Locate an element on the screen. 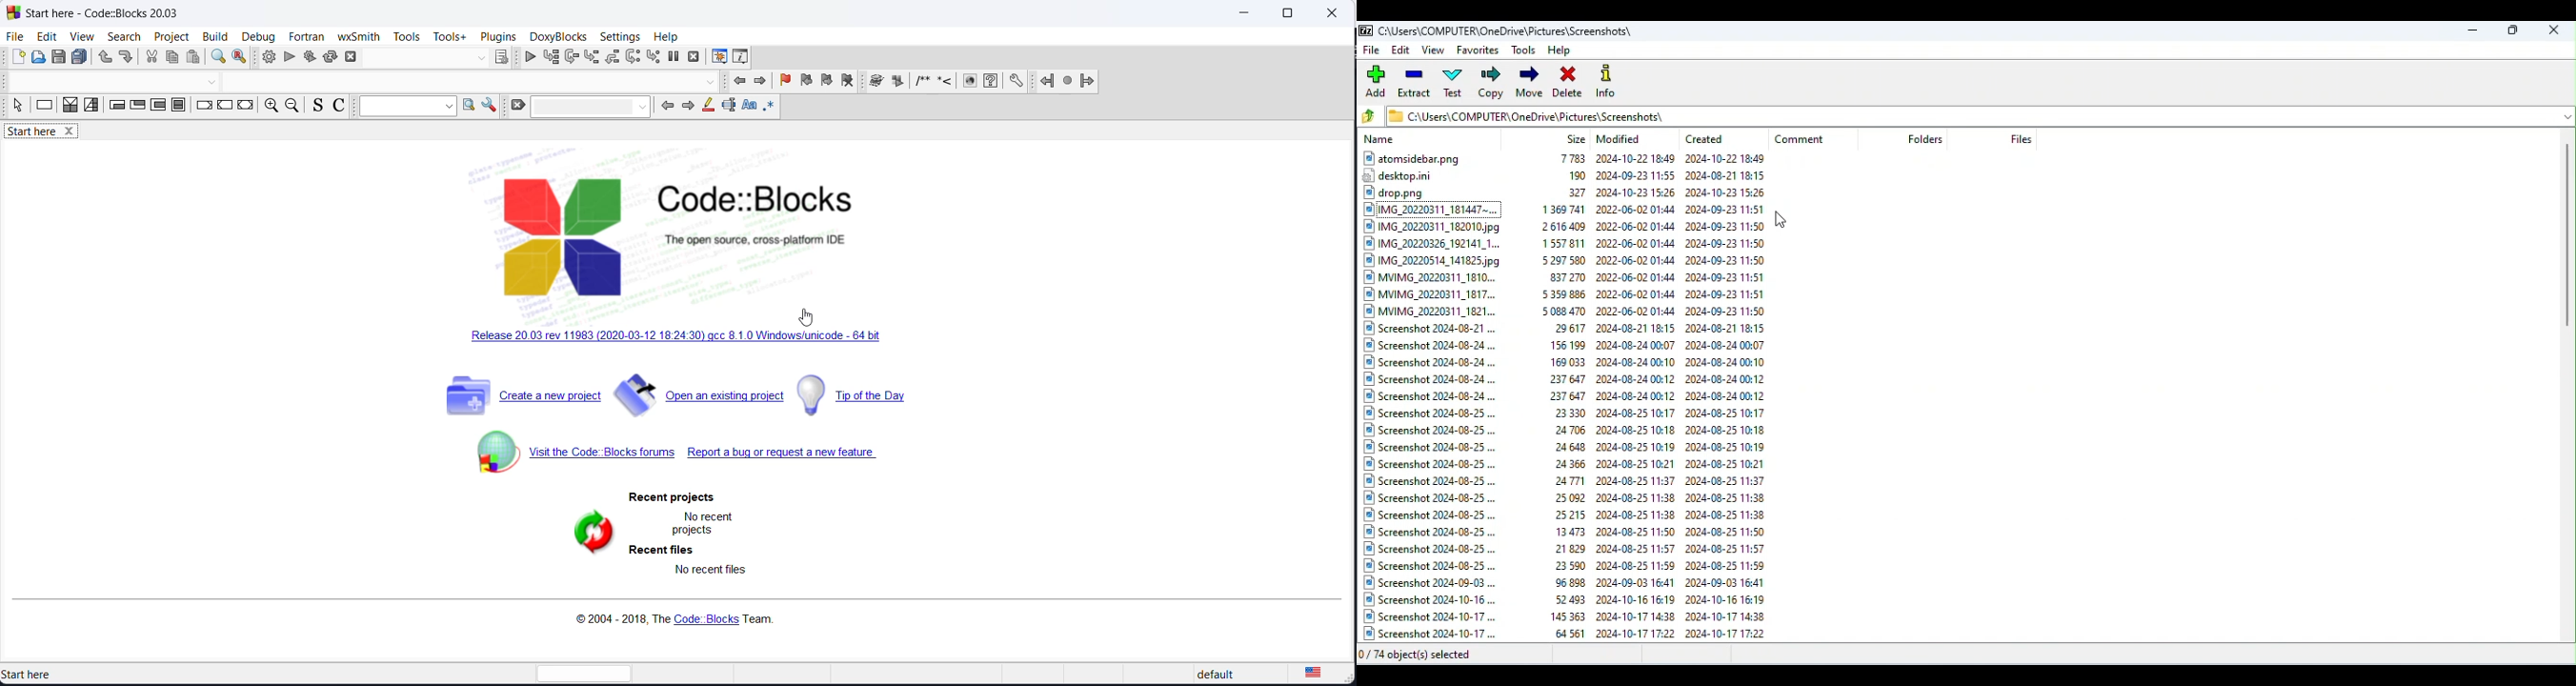 This screenshot has height=700, width=2576. DoxyBlocks is located at coordinates (559, 36).